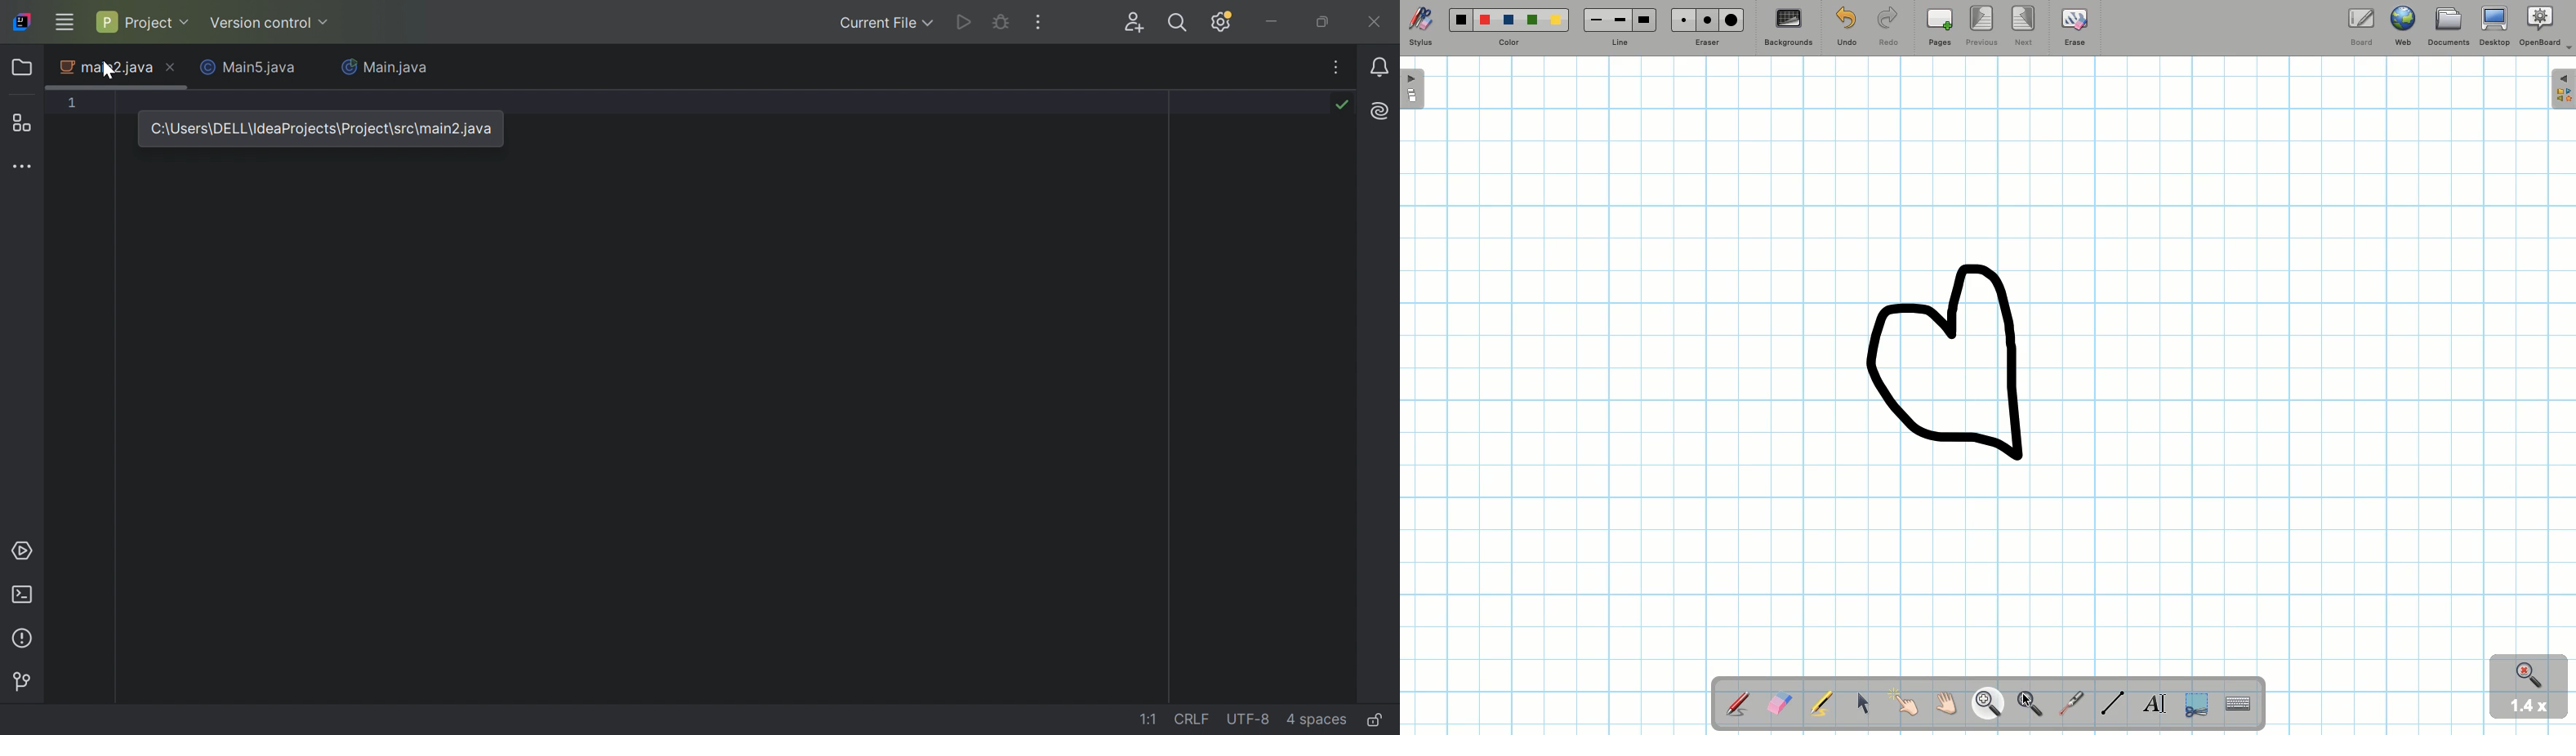  I want to click on Close, so click(1376, 21).